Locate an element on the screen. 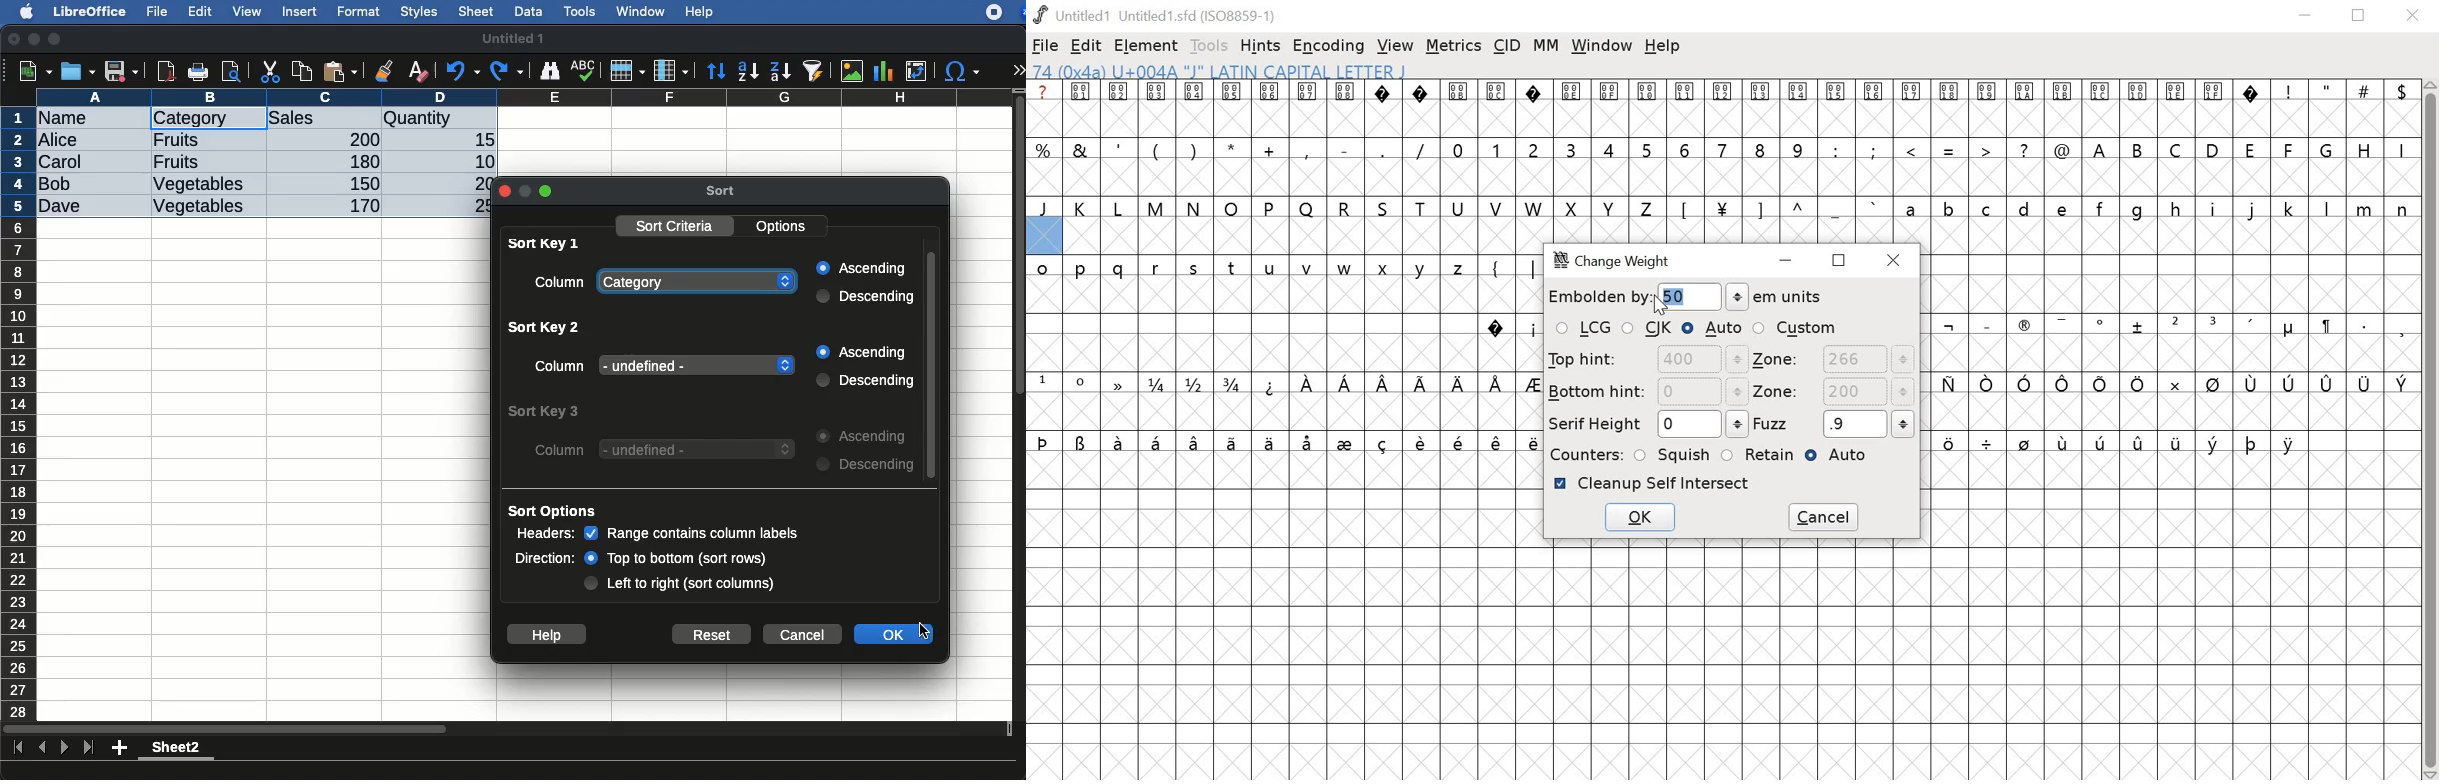 The image size is (2464, 784). data is located at coordinates (528, 9).